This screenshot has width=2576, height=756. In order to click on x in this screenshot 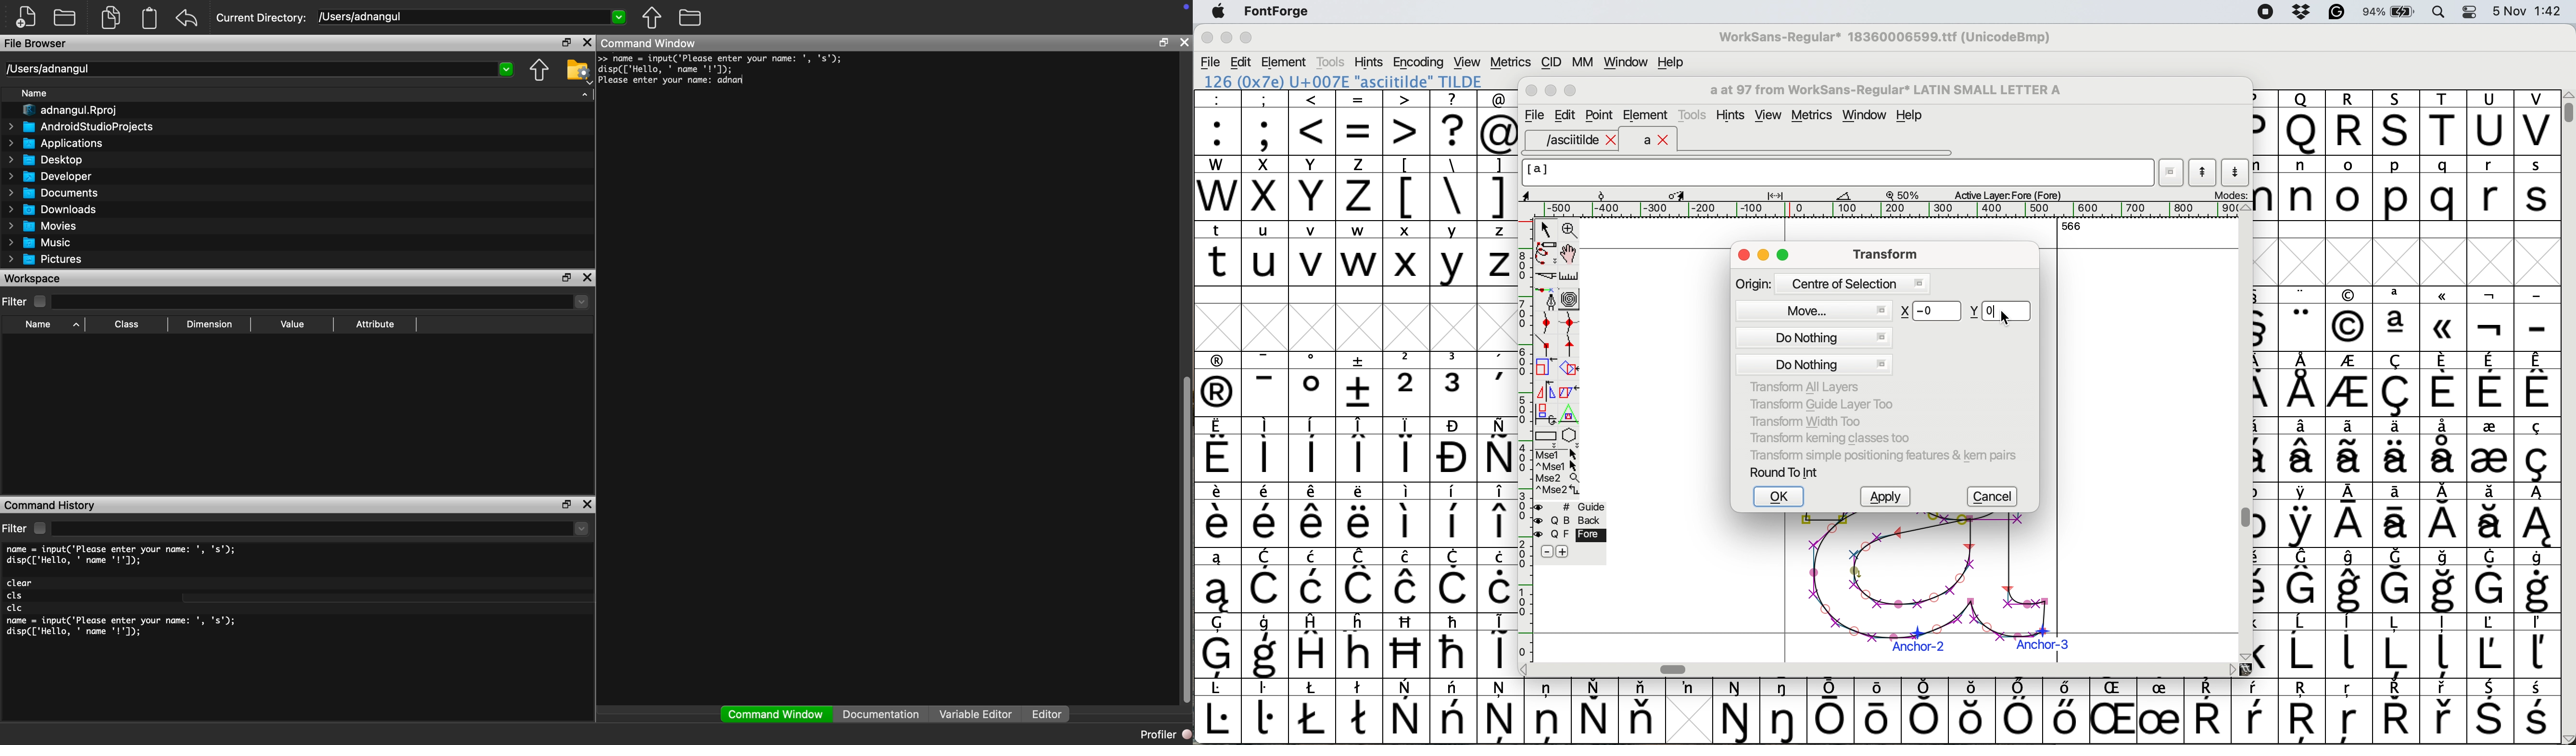, I will do `click(1264, 188)`.